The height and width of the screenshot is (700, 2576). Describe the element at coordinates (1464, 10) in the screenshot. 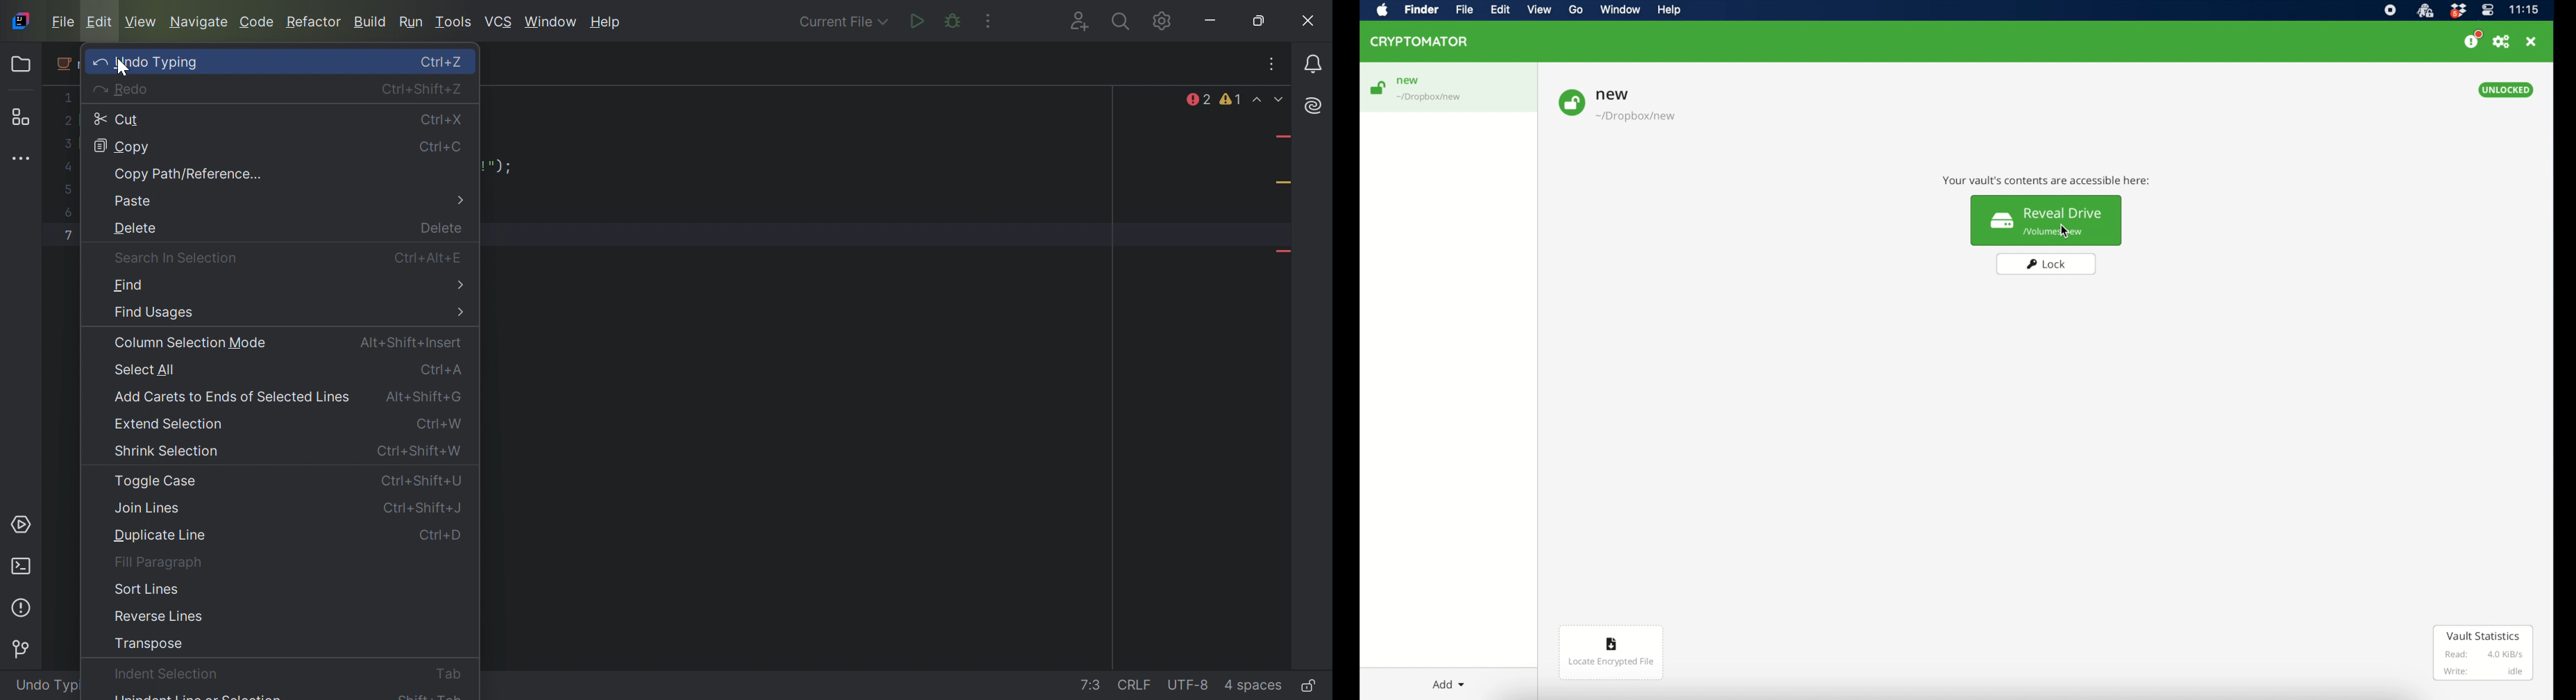

I see `file` at that location.